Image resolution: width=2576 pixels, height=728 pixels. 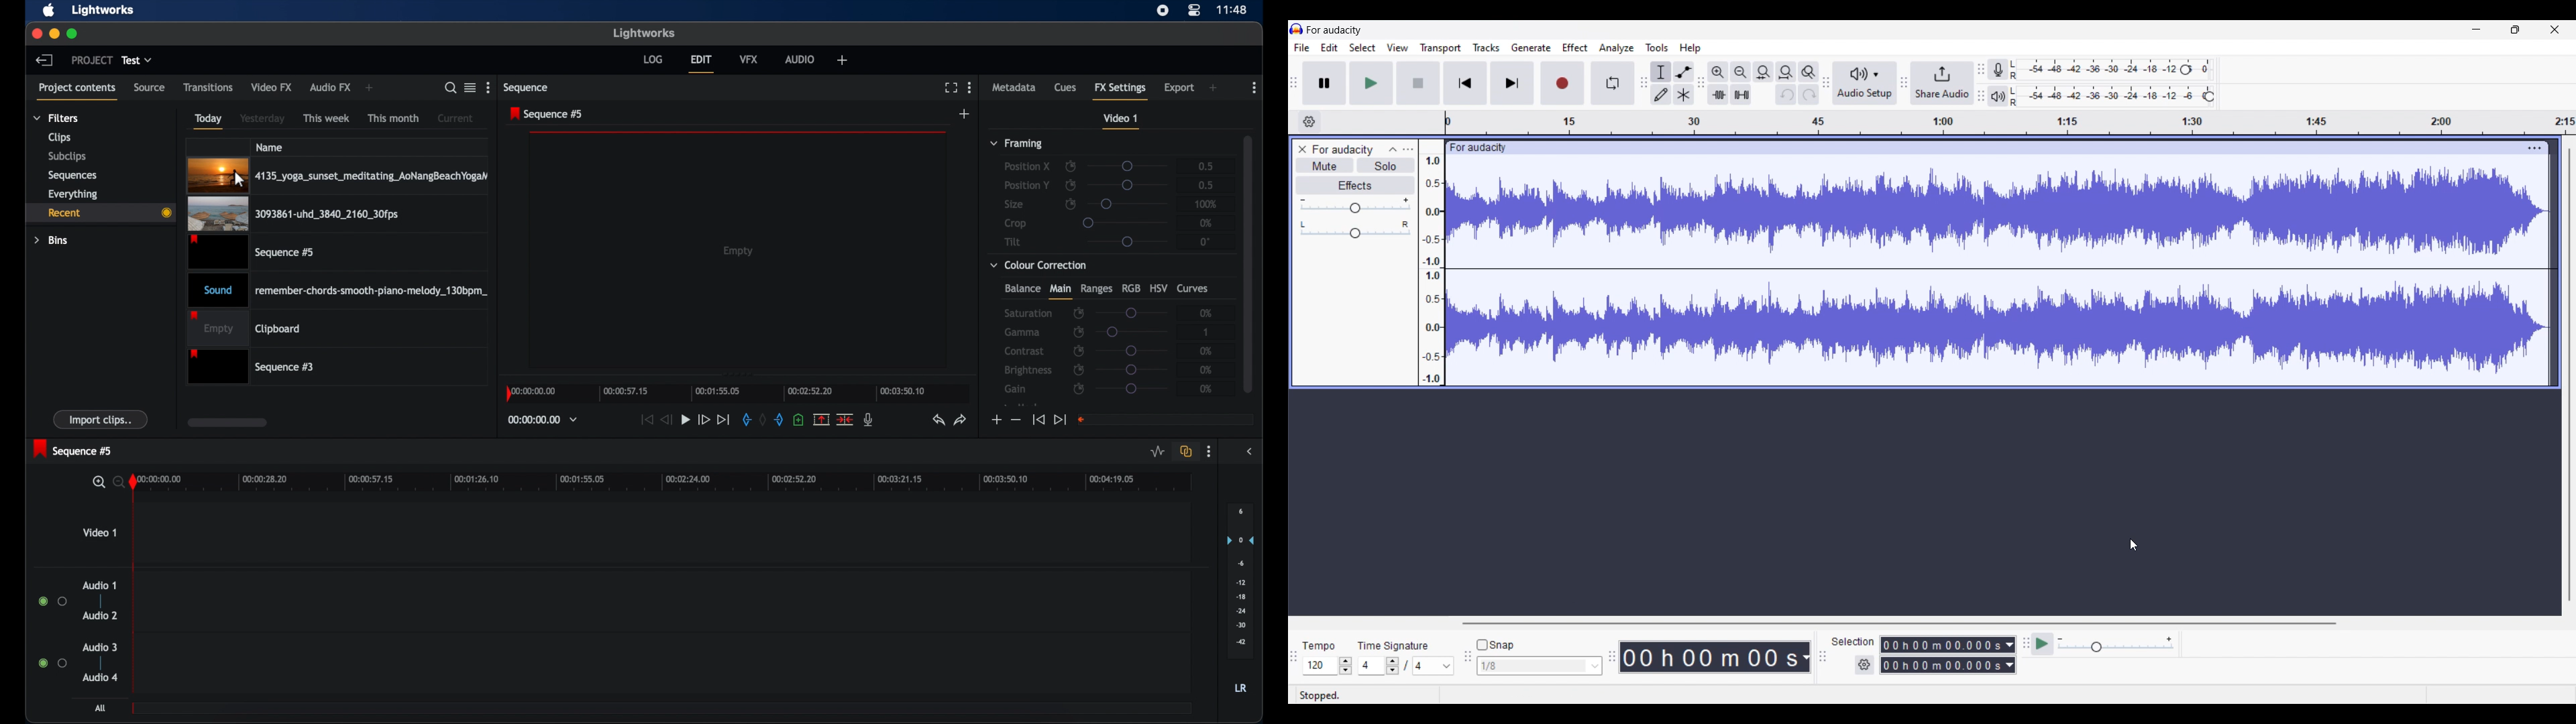 What do you see at coordinates (1015, 205) in the screenshot?
I see `size` at bounding box center [1015, 205].